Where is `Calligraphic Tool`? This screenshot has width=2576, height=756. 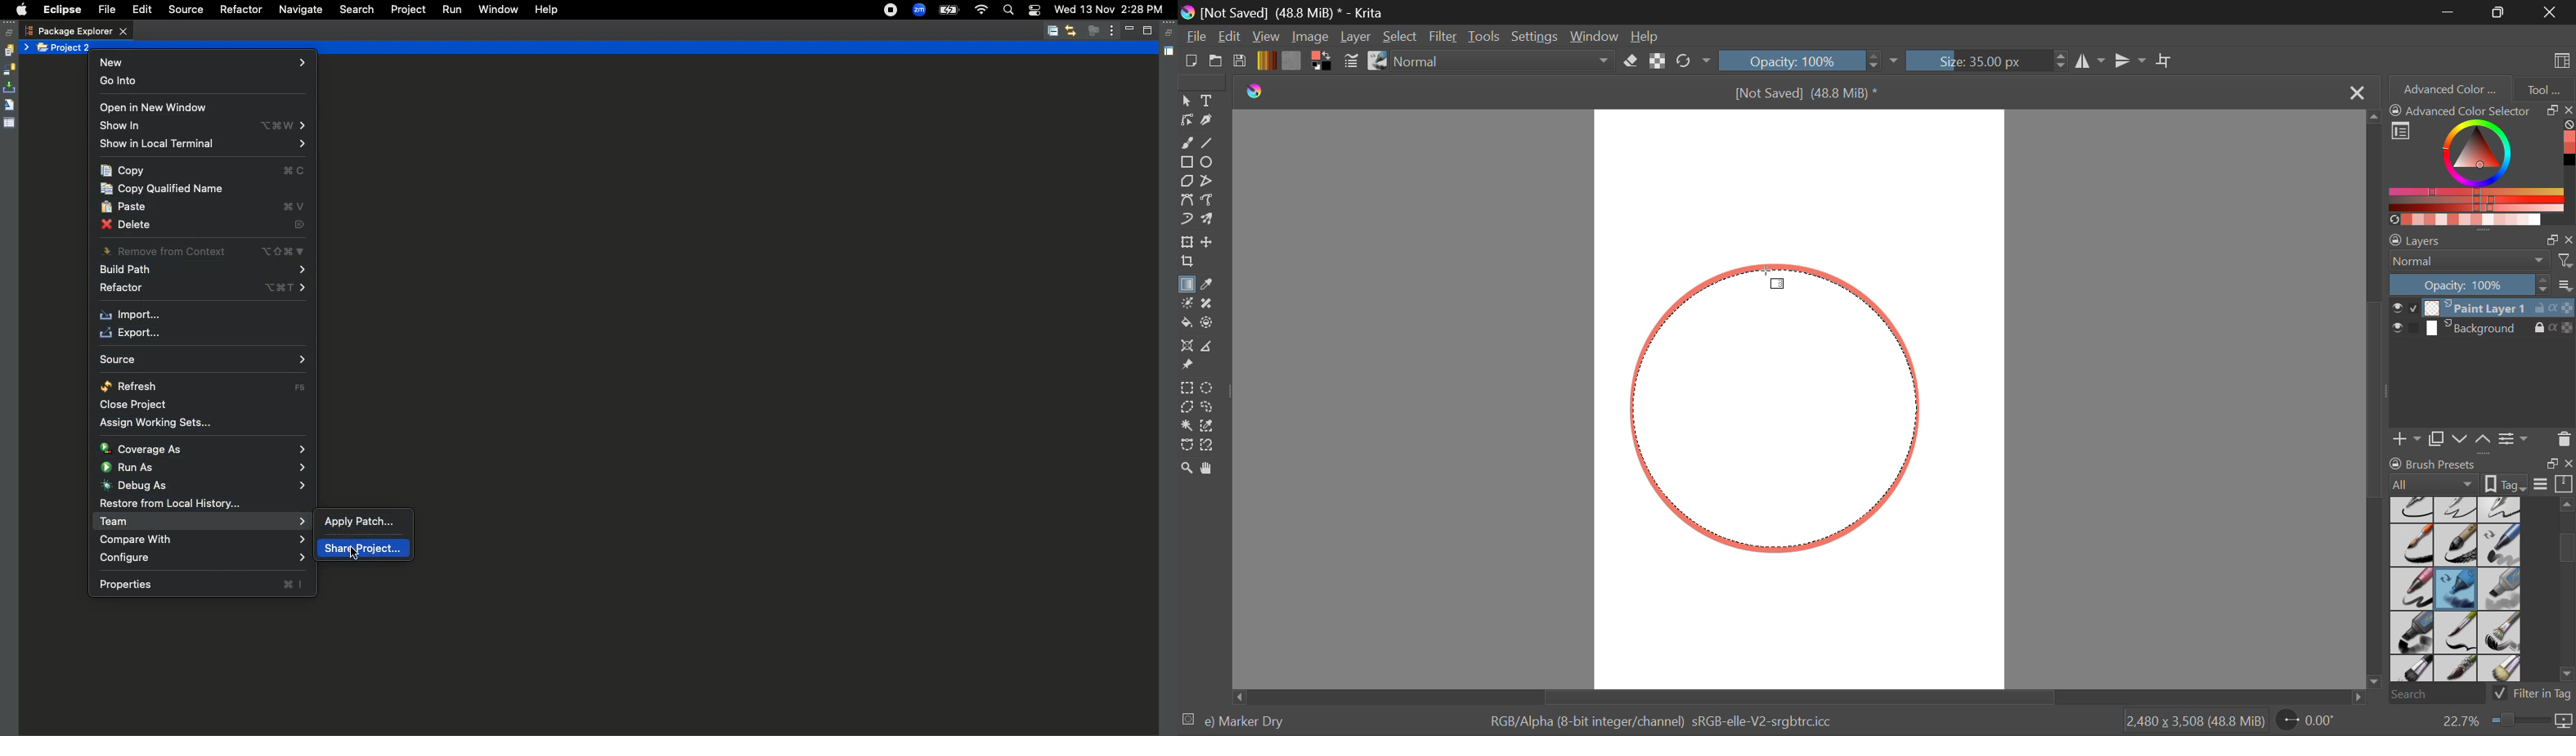
Calligraphic Tool is located at coordinates (1210, 120).